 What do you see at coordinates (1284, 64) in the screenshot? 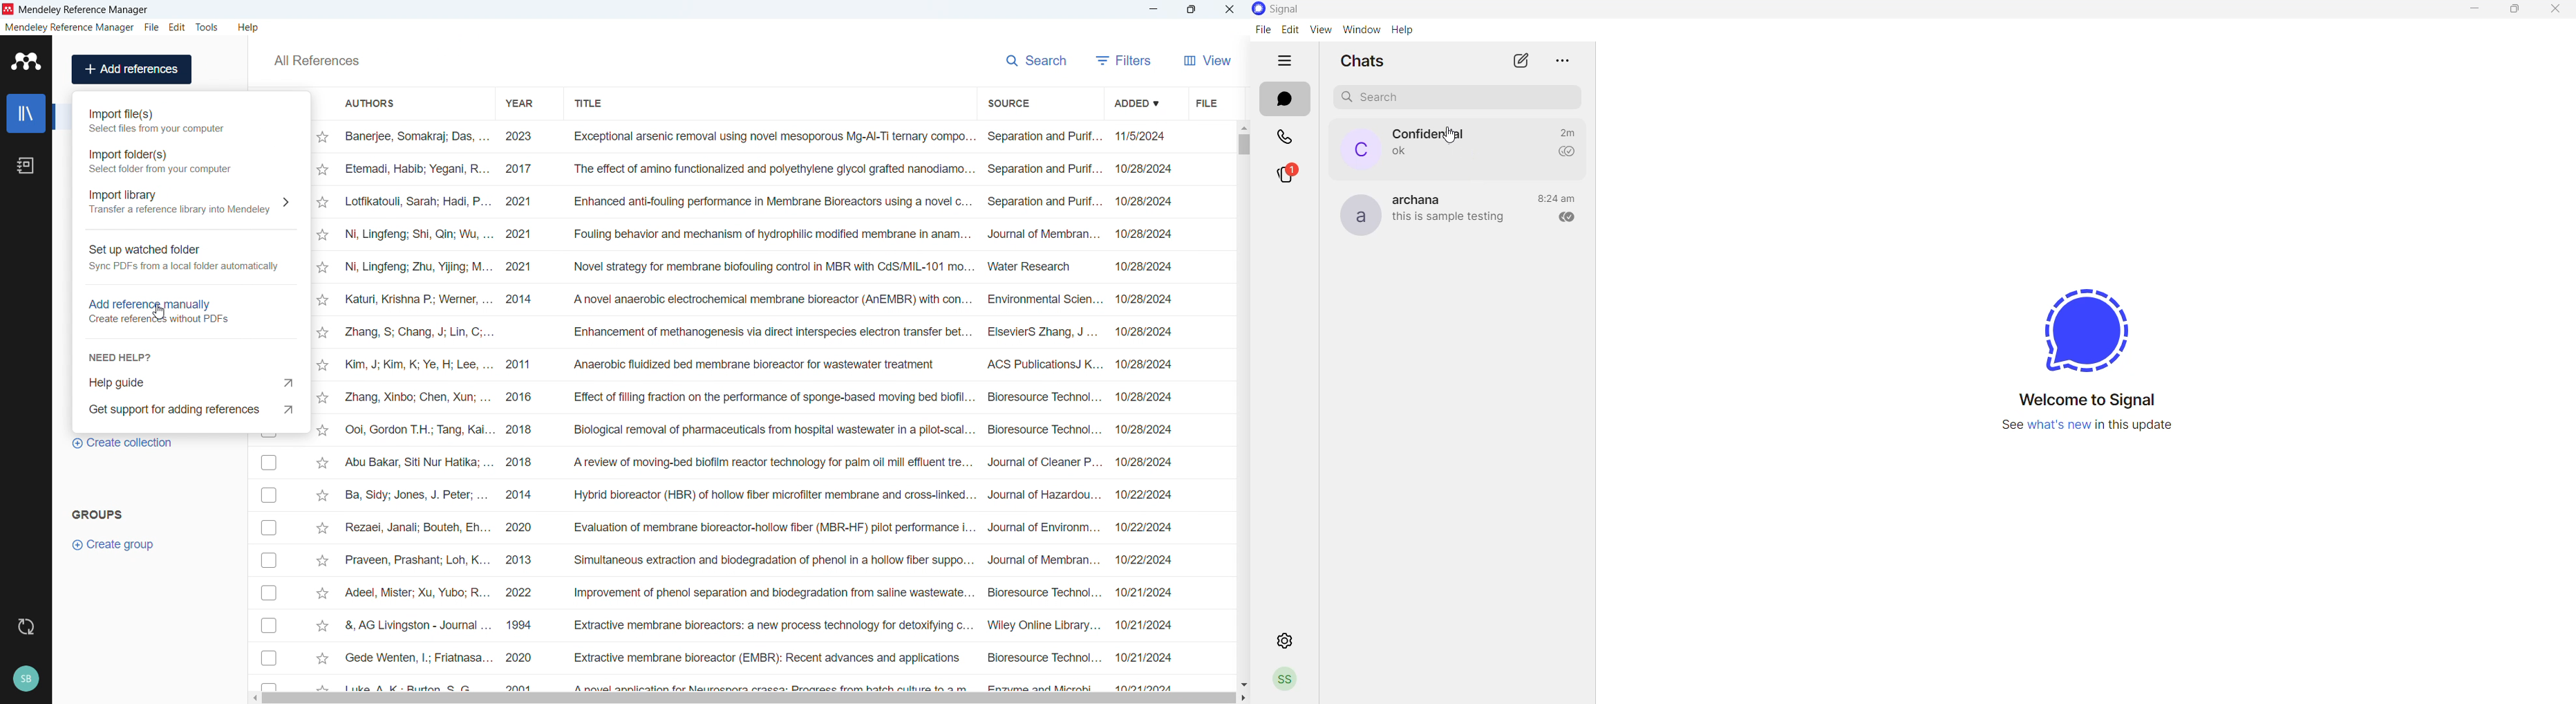
I see `hide` at bounding box center [1284, 64].